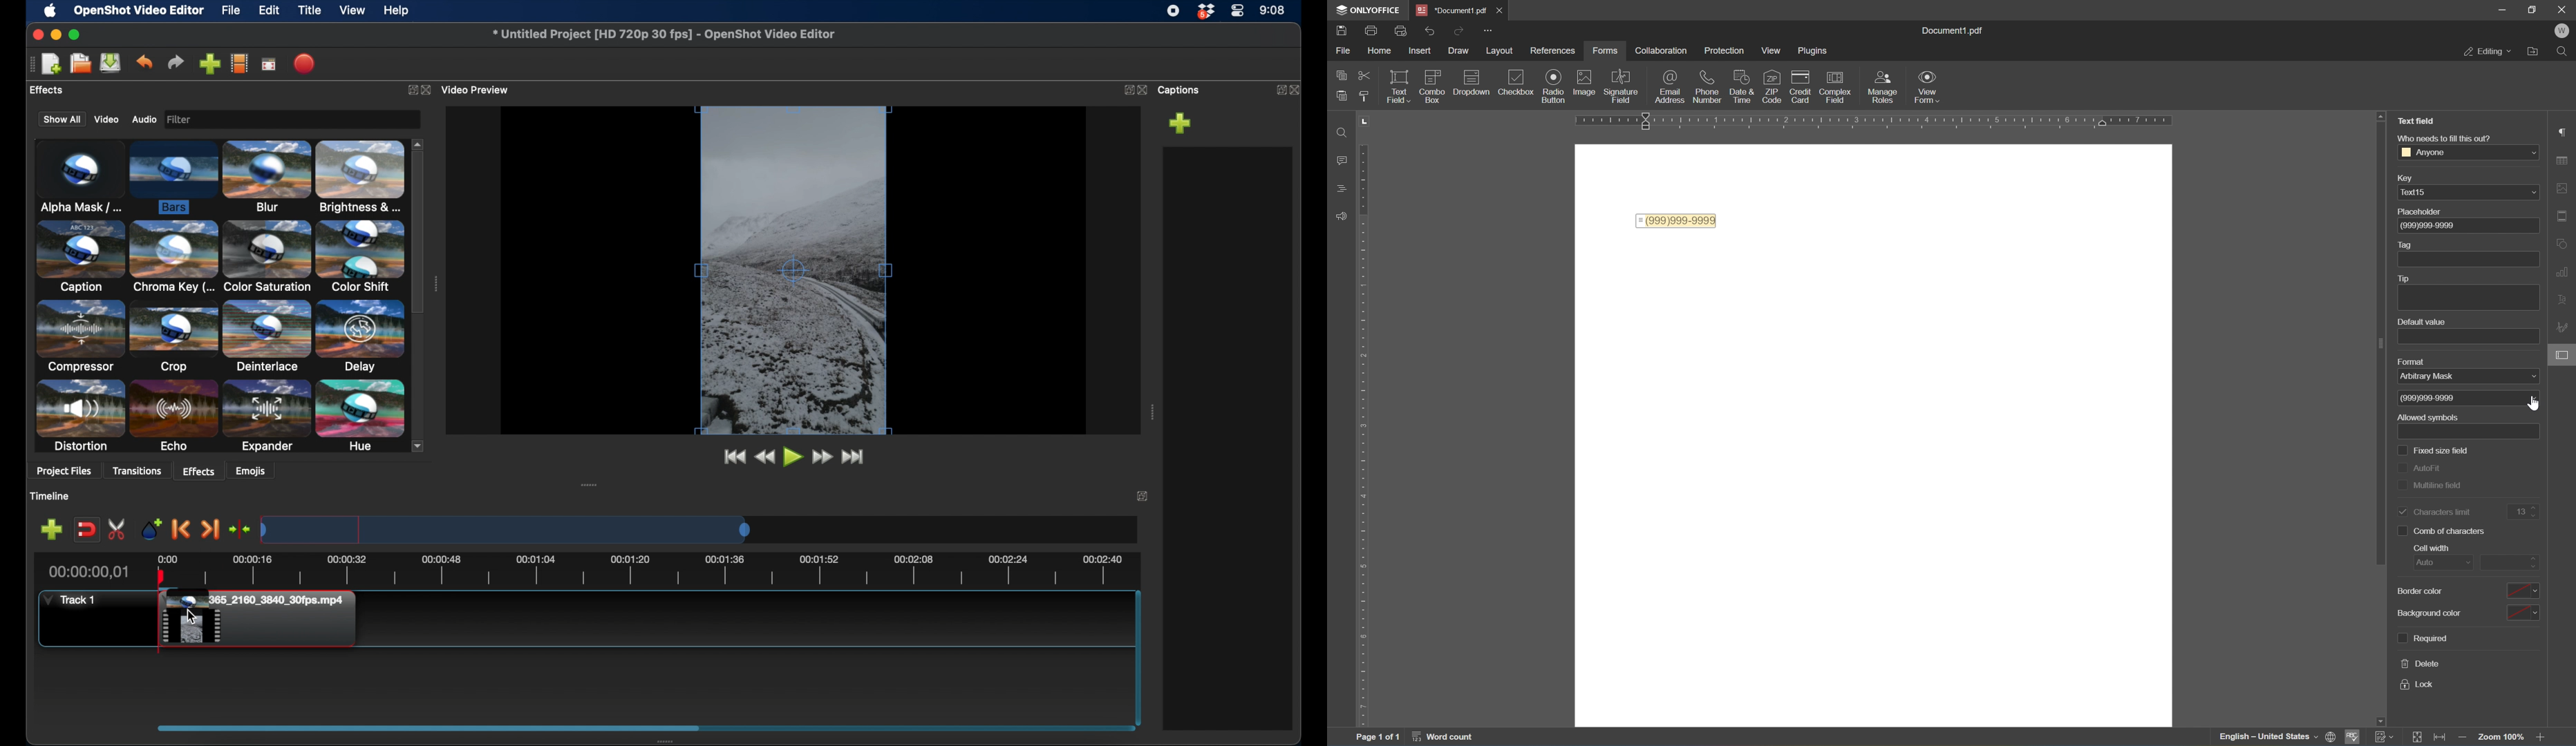 The width and height of the screenshot is (2576, 756). What do you see at coordinates (87, 573) in the screenshot?
I see `current time indicator` at bounding box center [87, 573].